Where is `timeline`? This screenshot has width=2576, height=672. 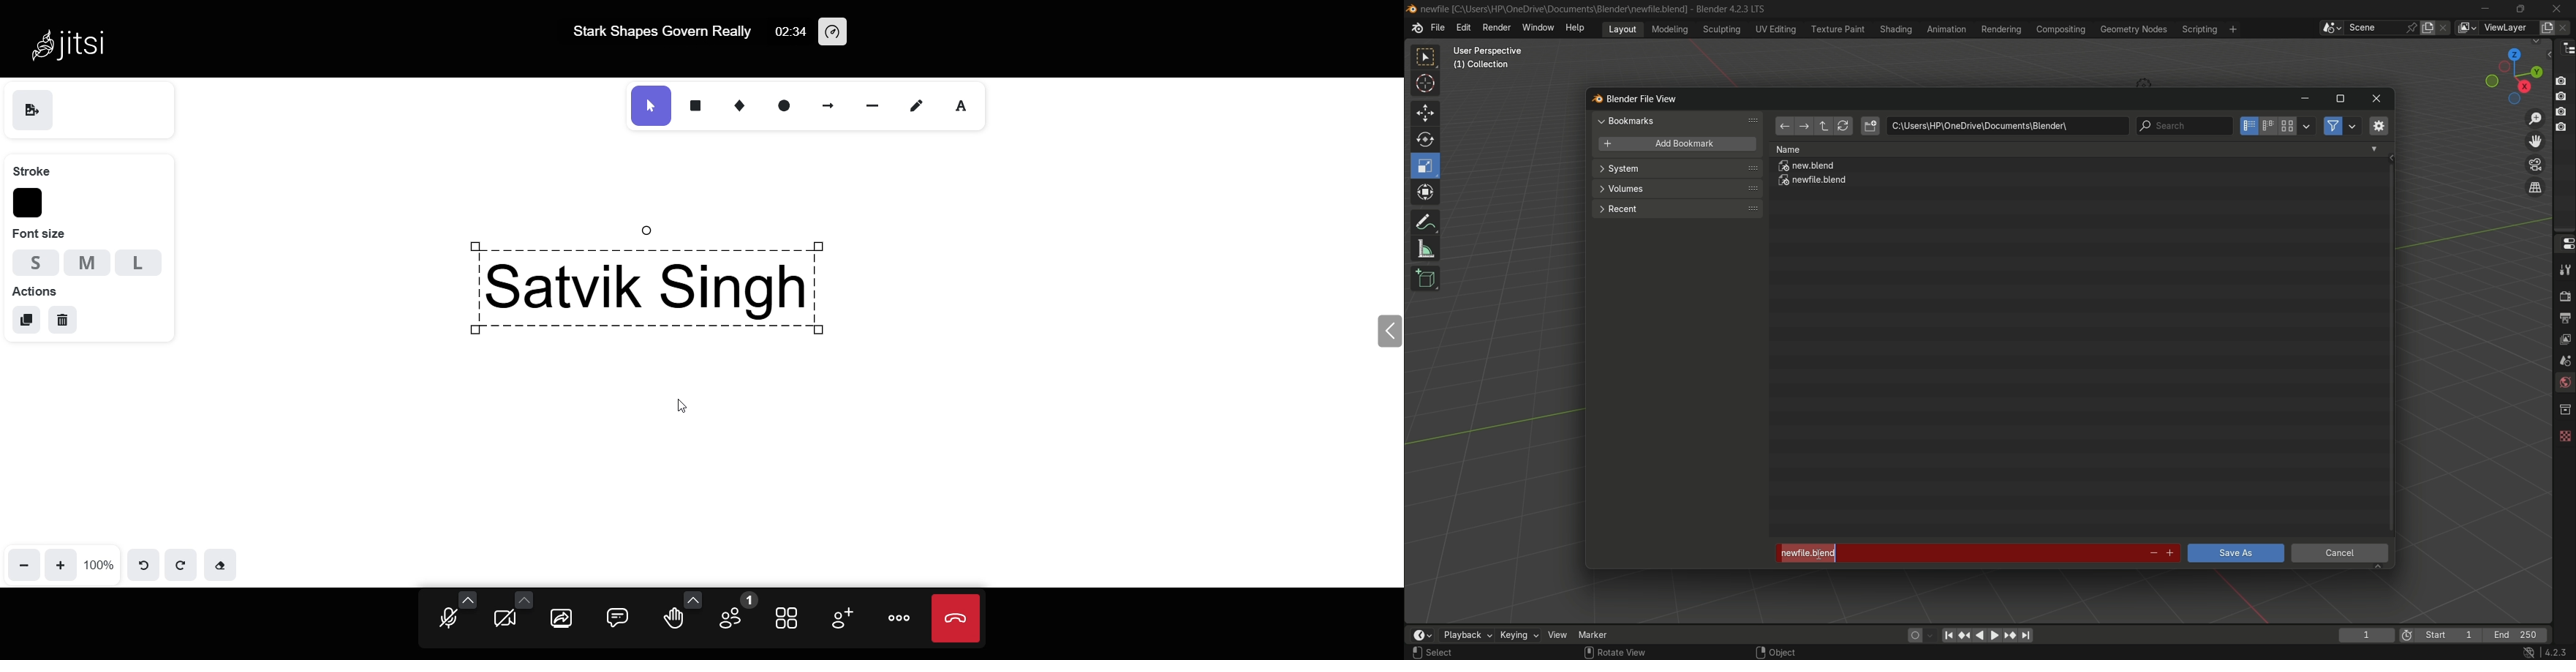
timeline is located at coordinates (1422, 635).